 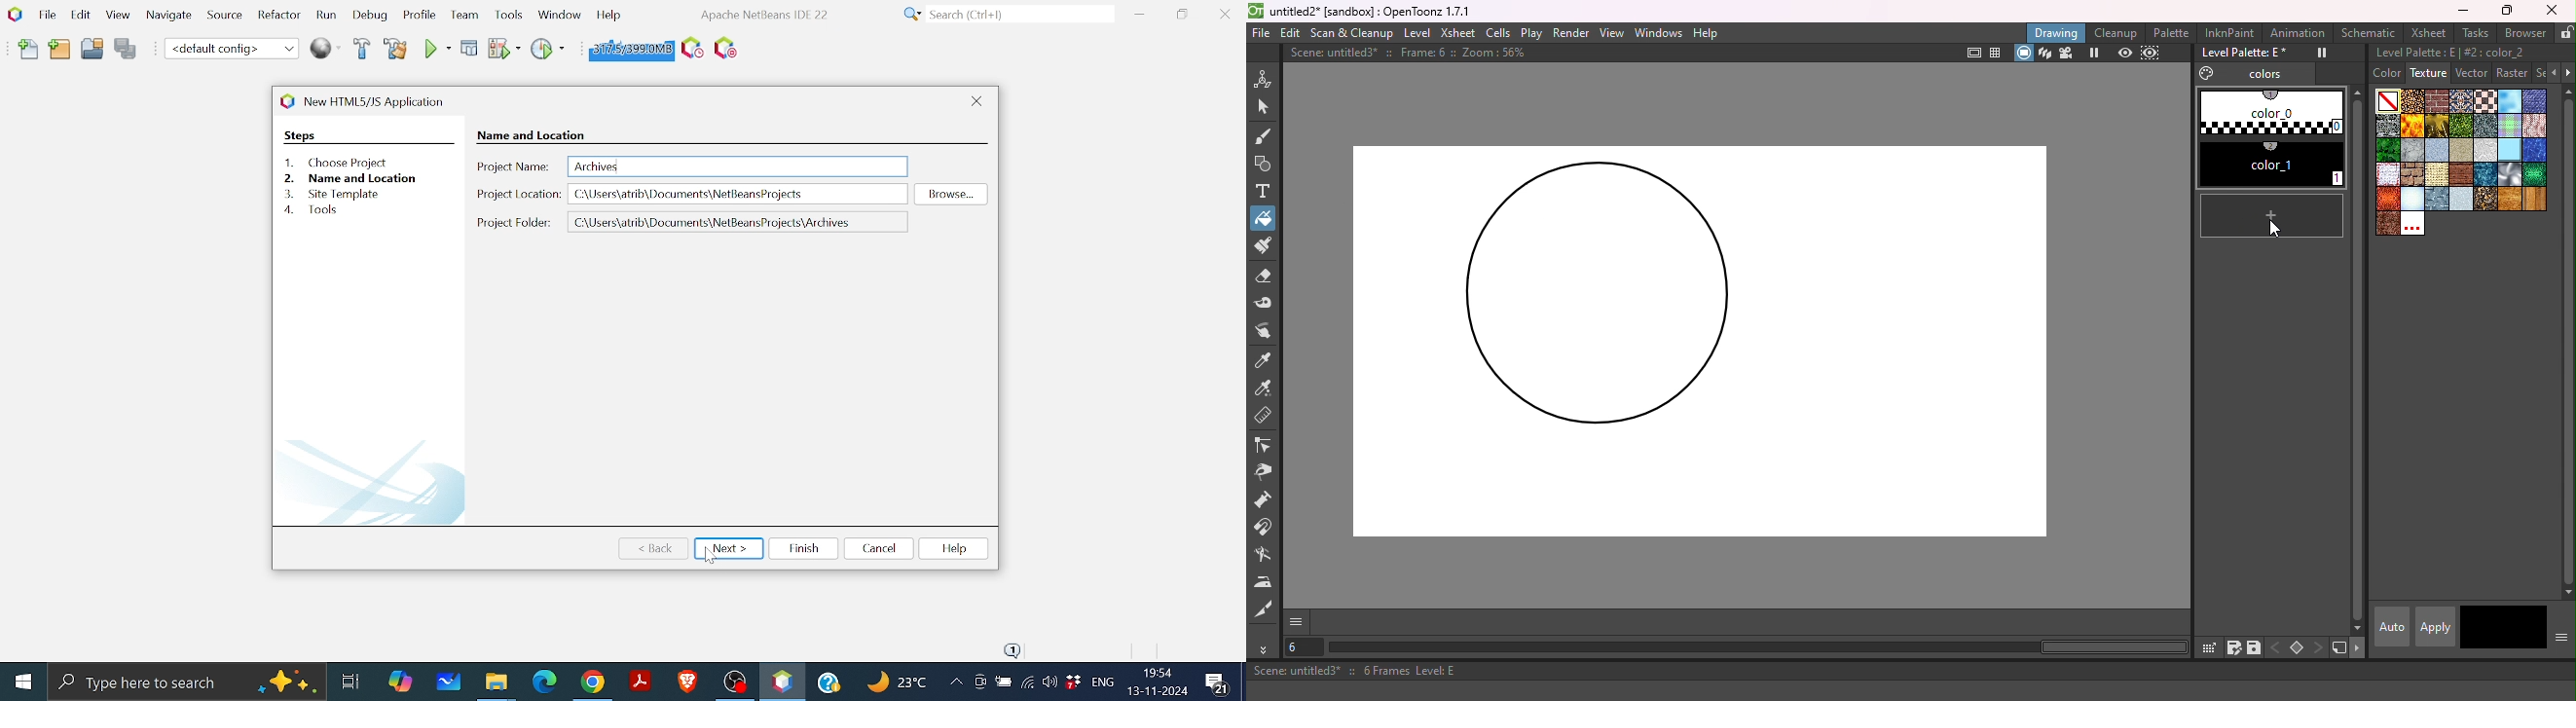 What do you see at coordinates (1005, 15) in the screenshot?
I see `Search` at bounding box center [1005, 15].